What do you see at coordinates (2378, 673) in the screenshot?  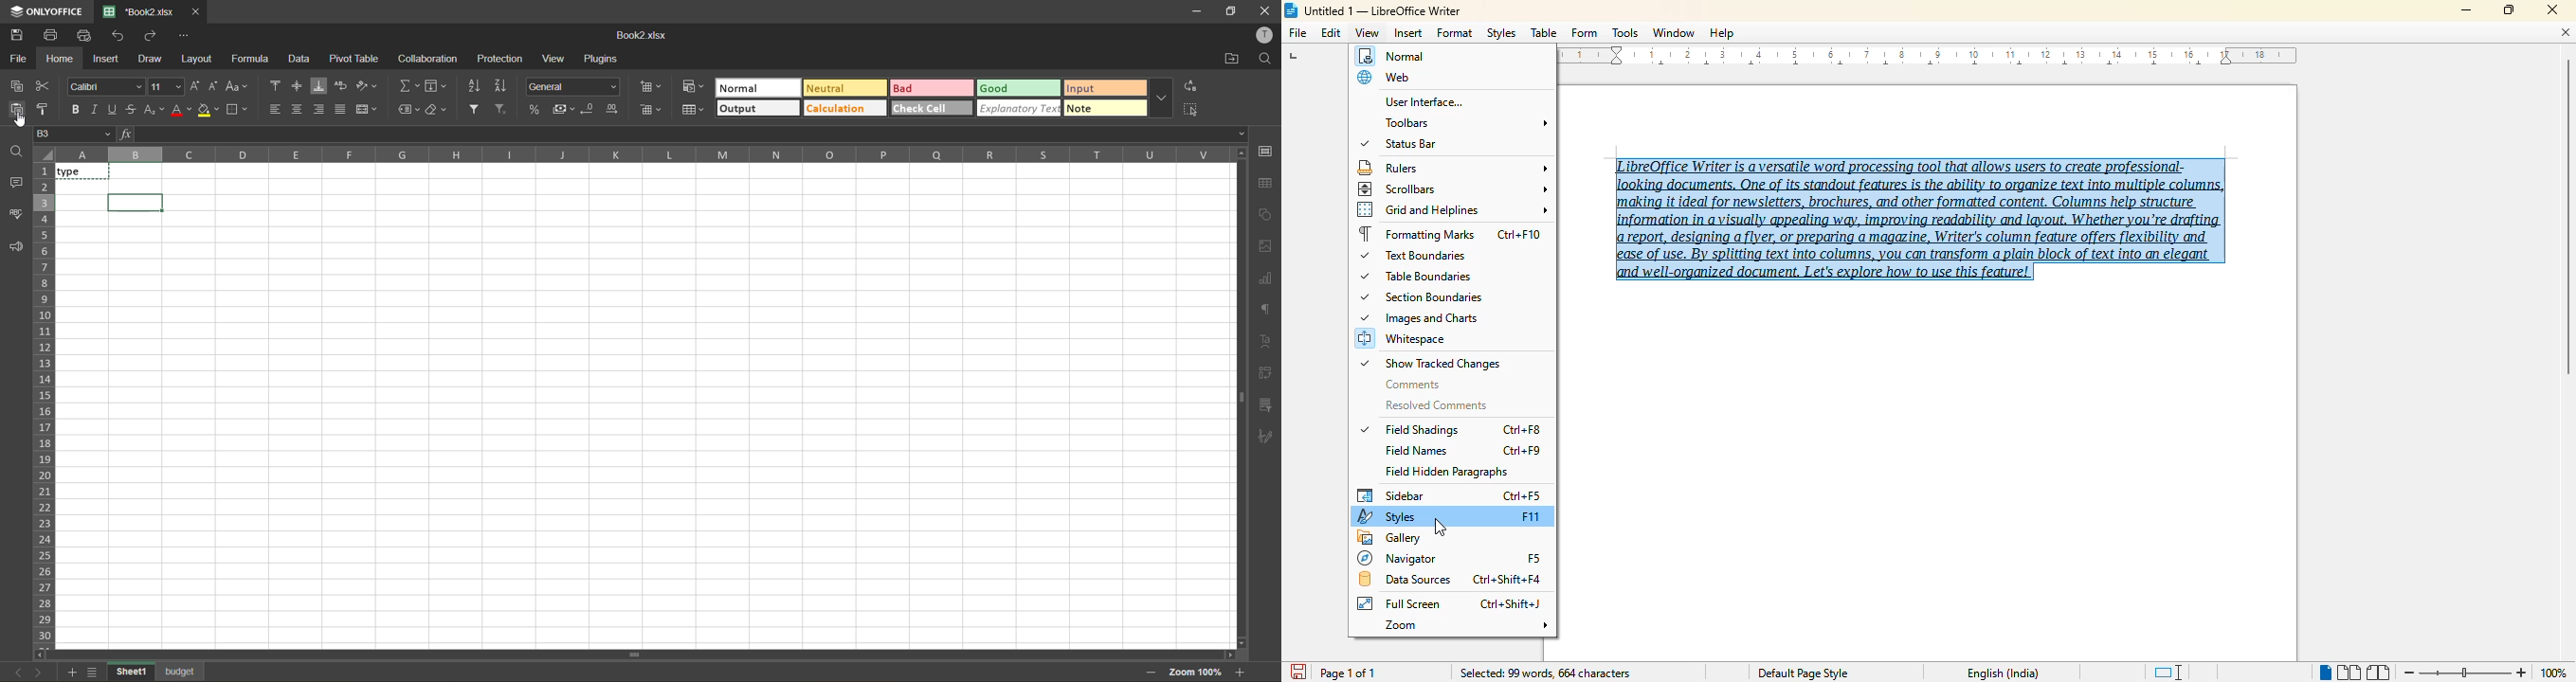 I see `book view` at bounding box center [2378, 673].